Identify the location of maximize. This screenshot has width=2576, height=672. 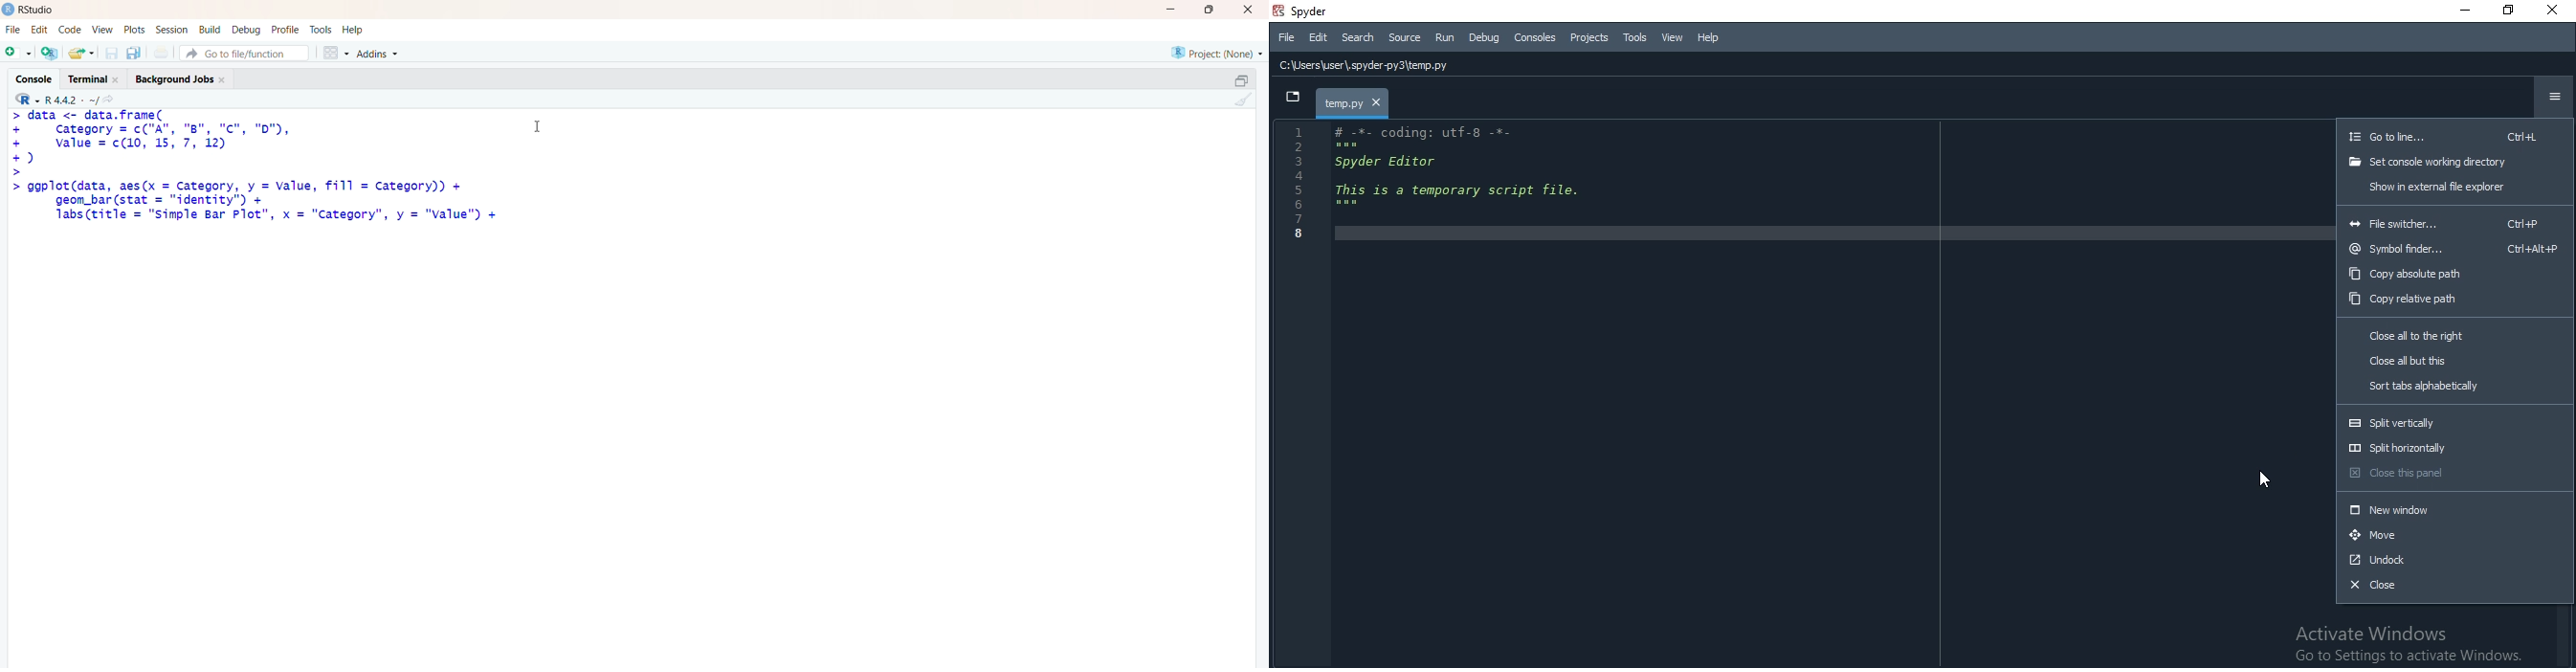
(1214, 9).